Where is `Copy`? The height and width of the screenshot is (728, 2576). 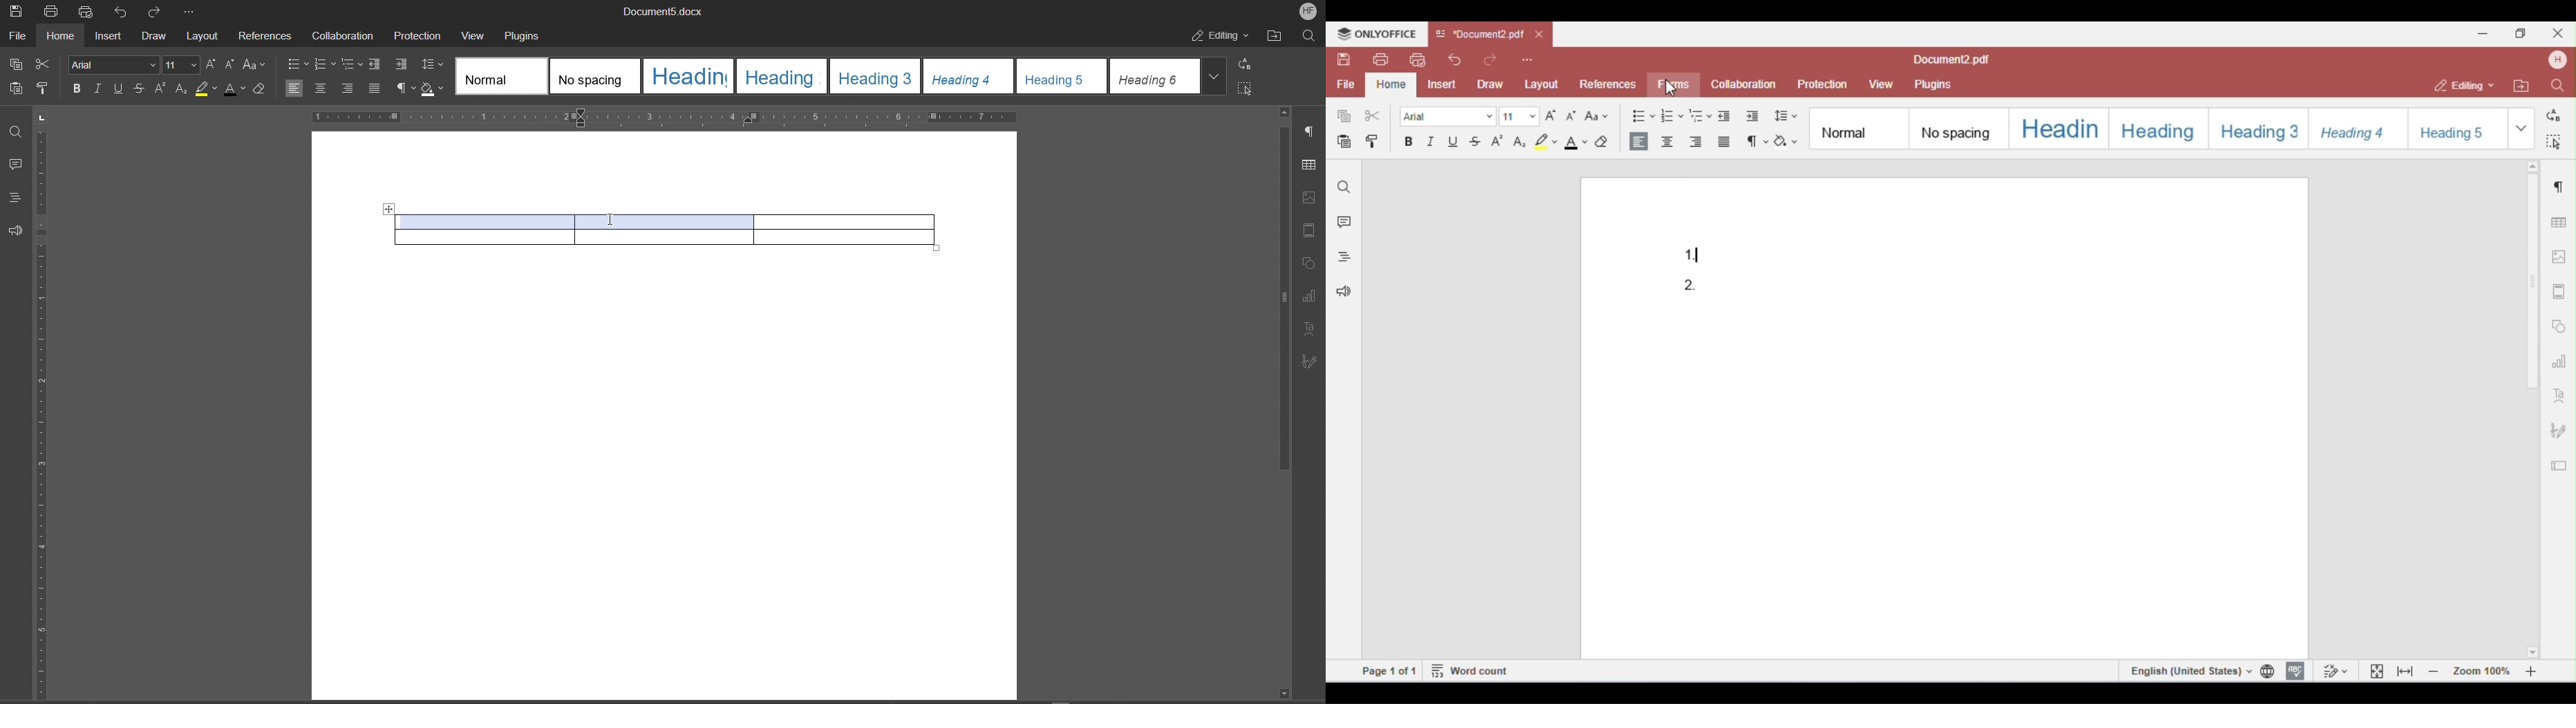 Copy is located at coordinates (14, 63).